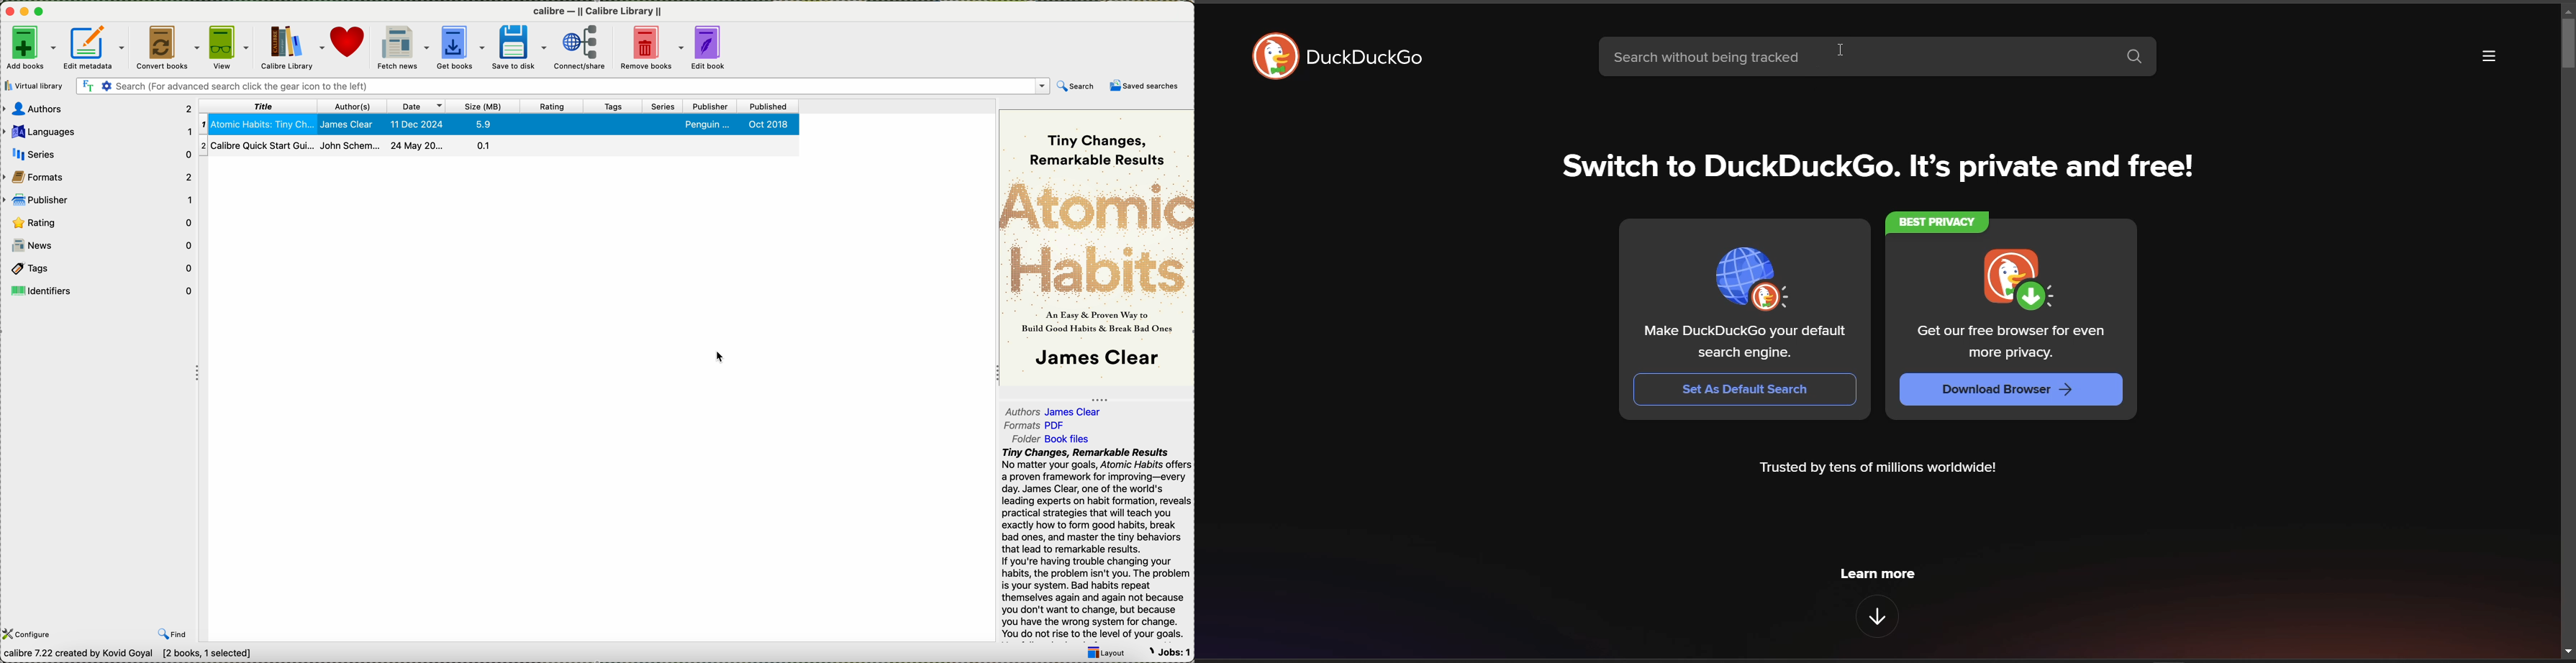 This screenshot has width=2576, height=672. What do you see at coordinates (1166, 652) in the screenshot?
I see `Jobs: 1` at bounding box center [1166, 652].